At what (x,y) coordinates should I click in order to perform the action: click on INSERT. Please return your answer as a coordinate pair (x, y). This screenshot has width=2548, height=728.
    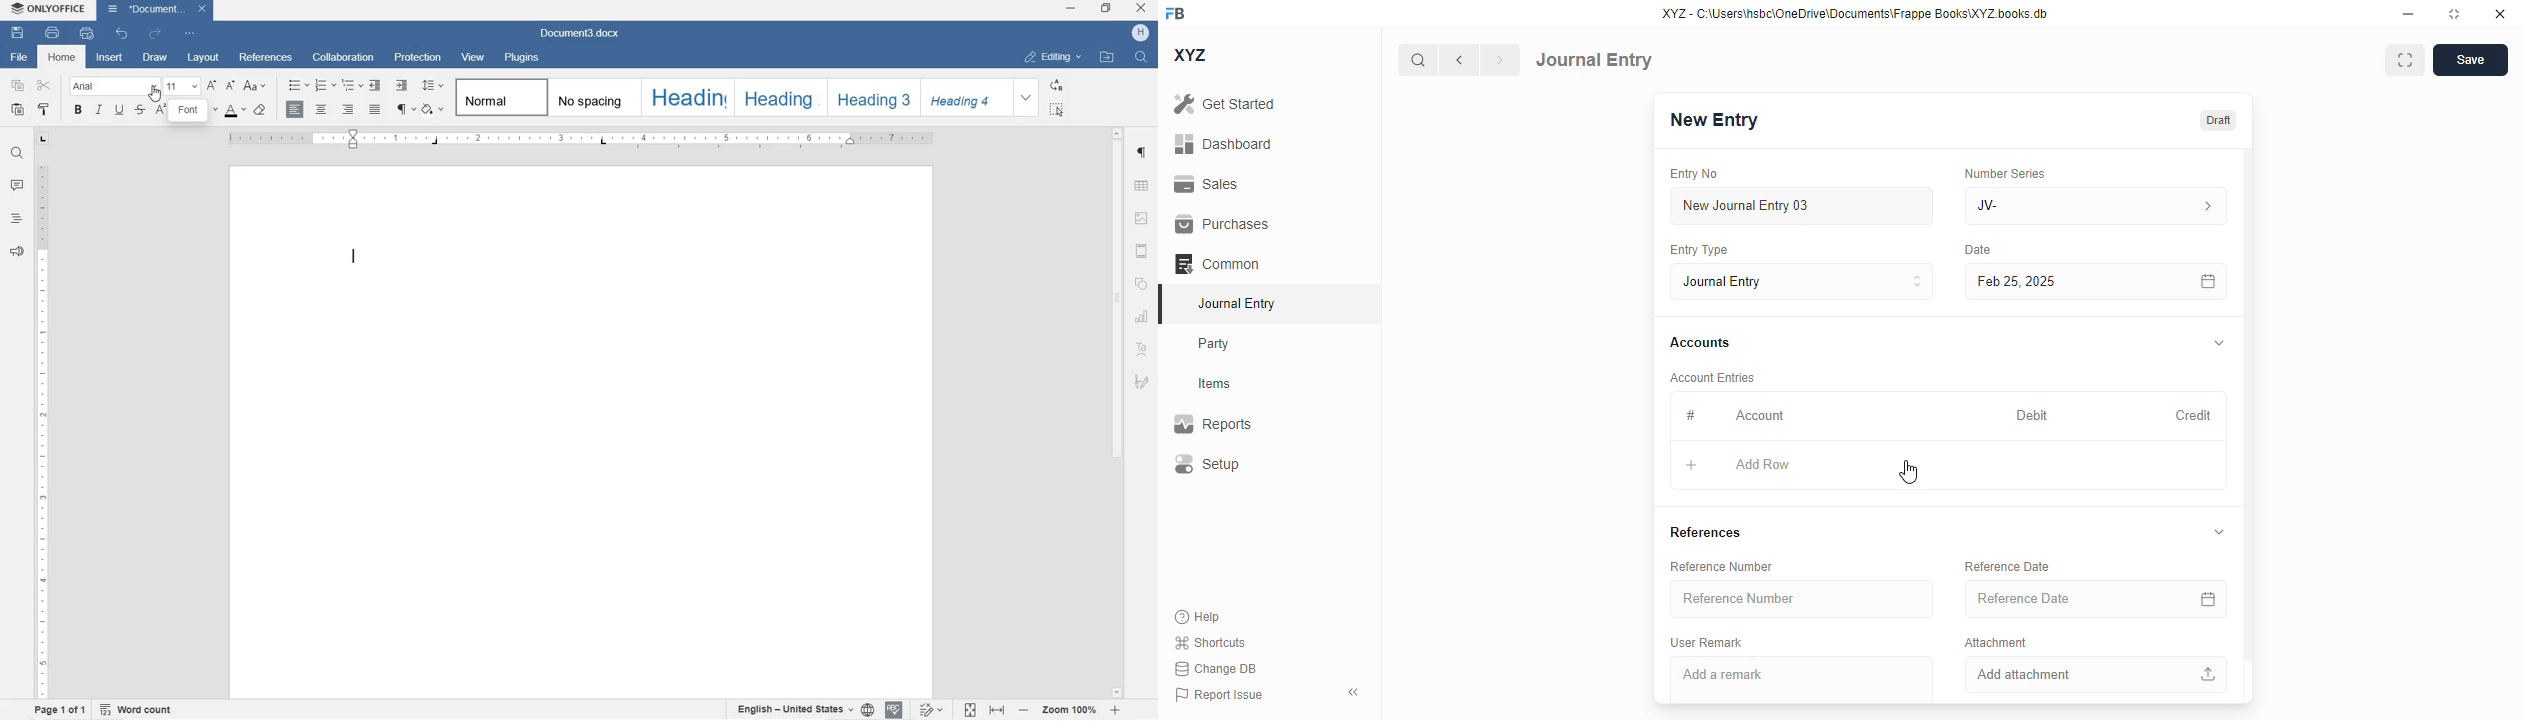
    Looking at the image, I should click on (110, 58).